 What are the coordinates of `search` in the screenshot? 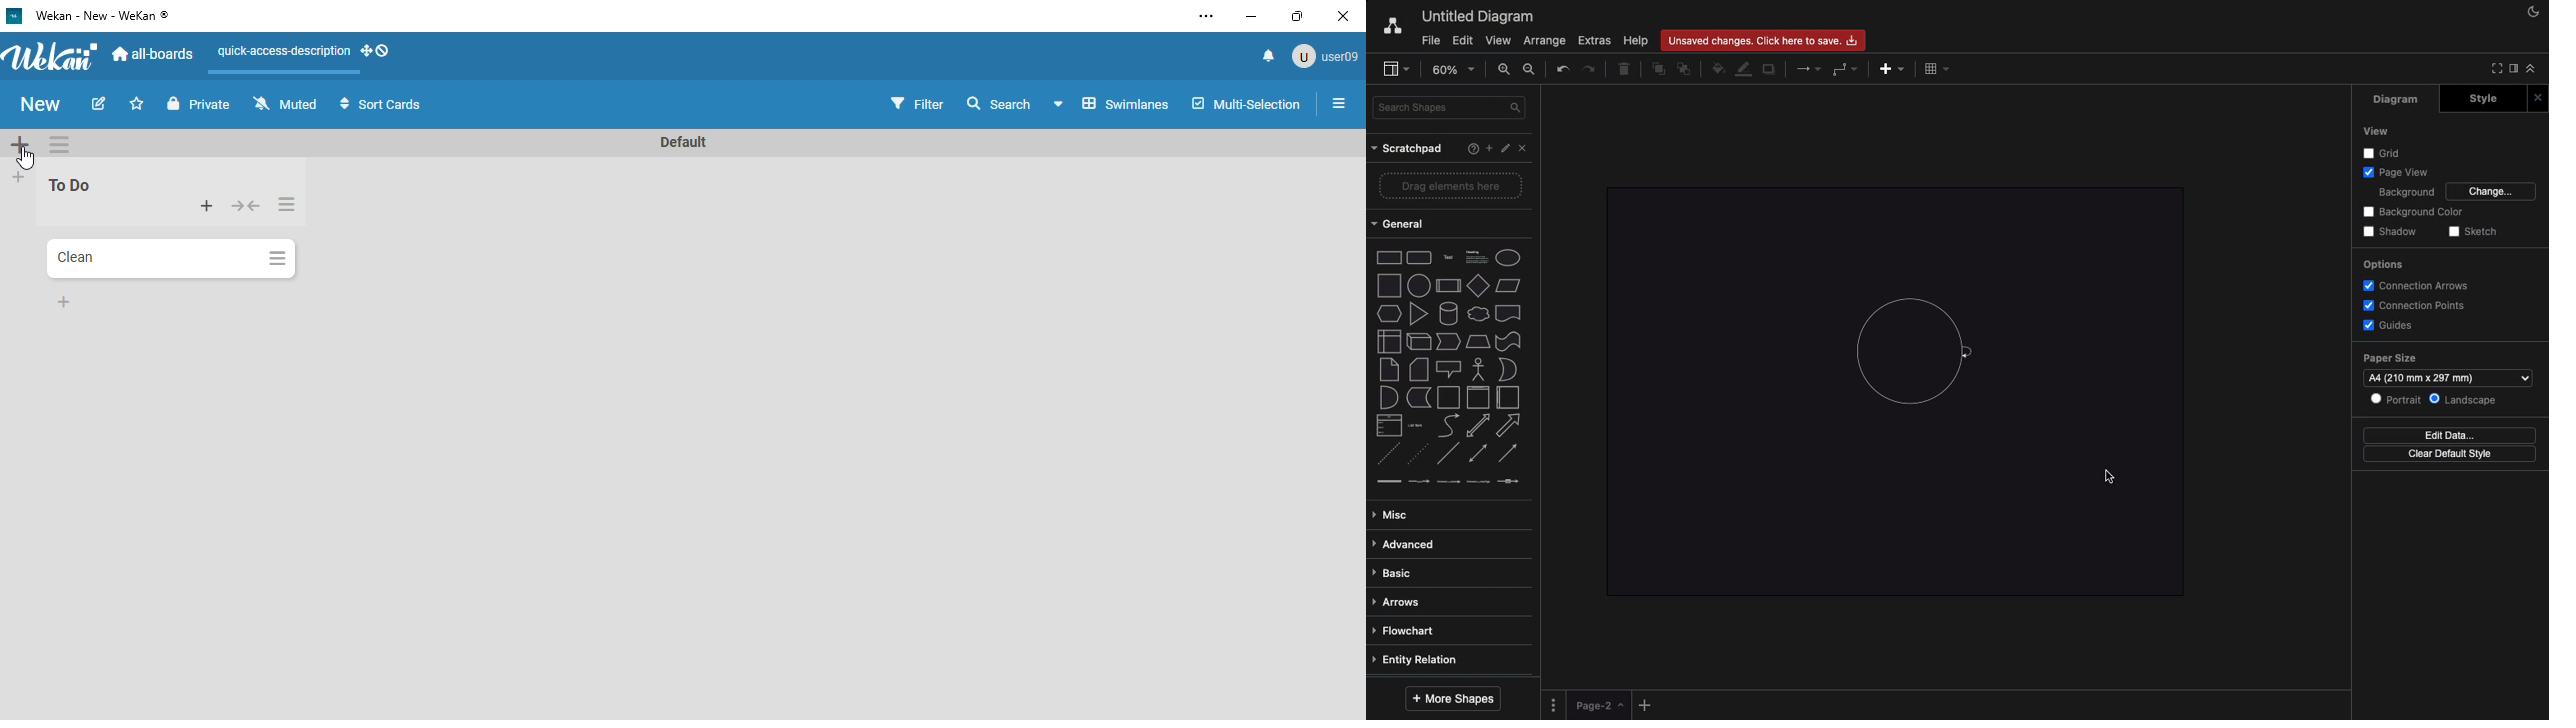 It's located at (1000, 103).